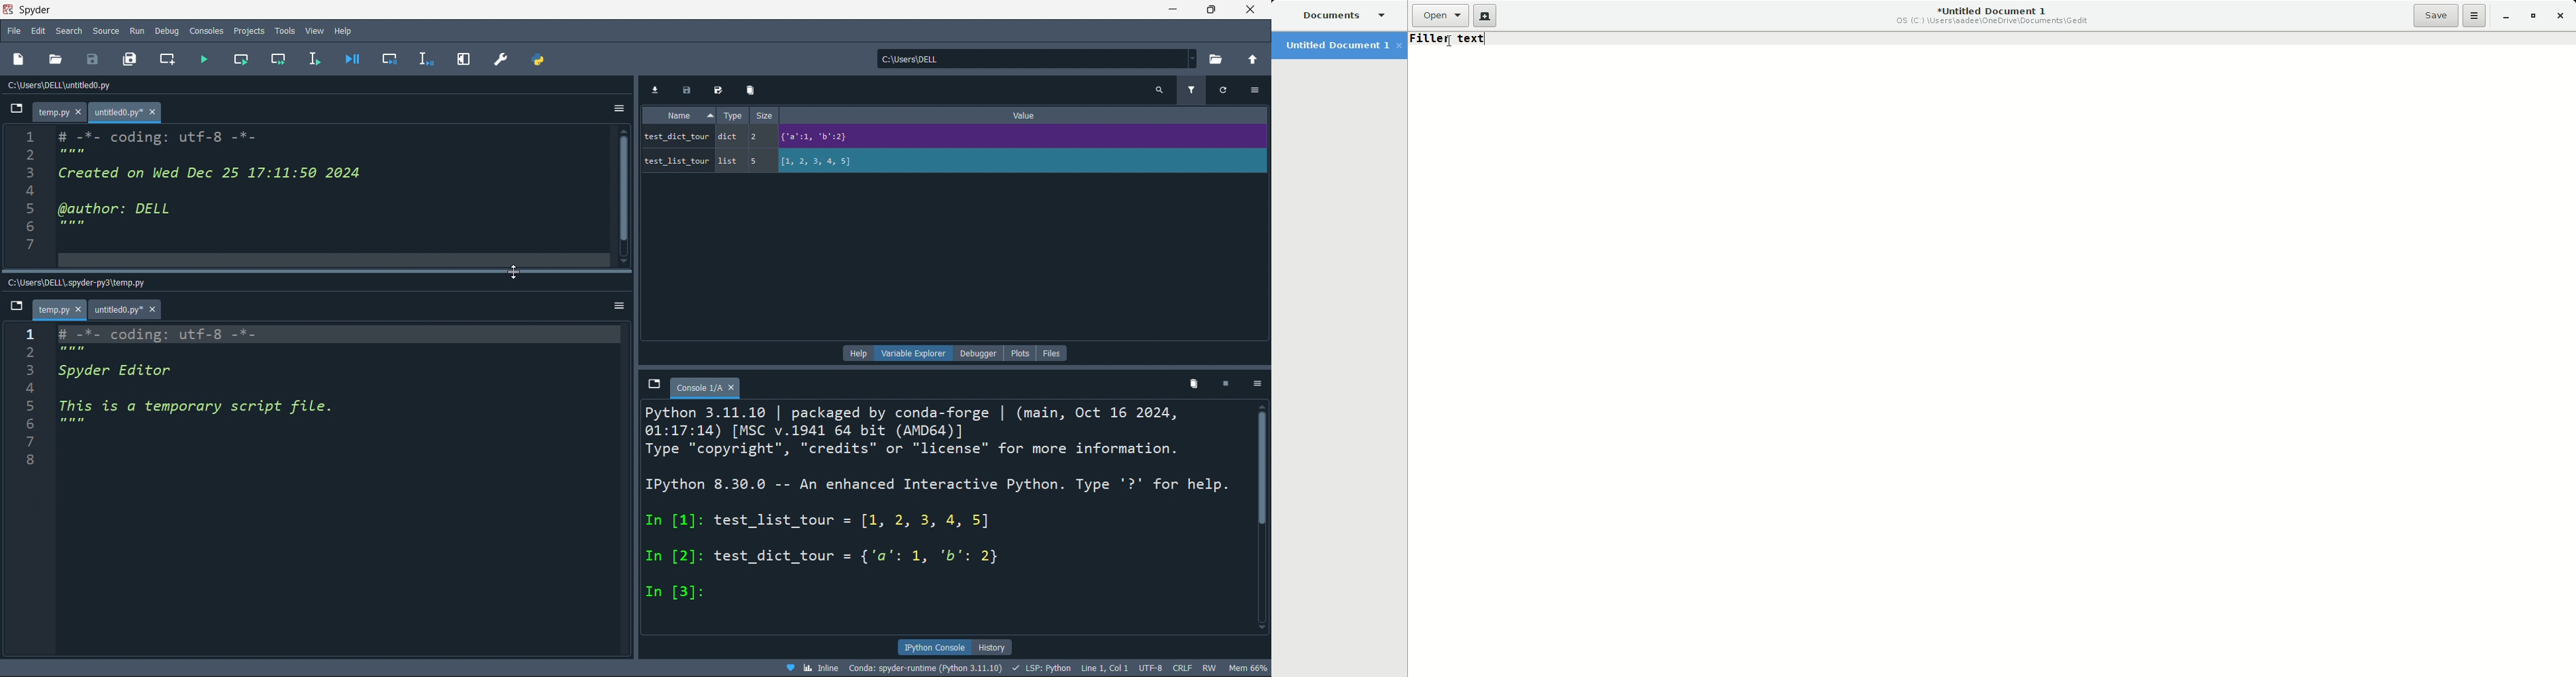 The image size is (2576, 700). What do you see at coordinates (854, 354) in the screenshot?
I see `help` at bounding box center [854, 354].